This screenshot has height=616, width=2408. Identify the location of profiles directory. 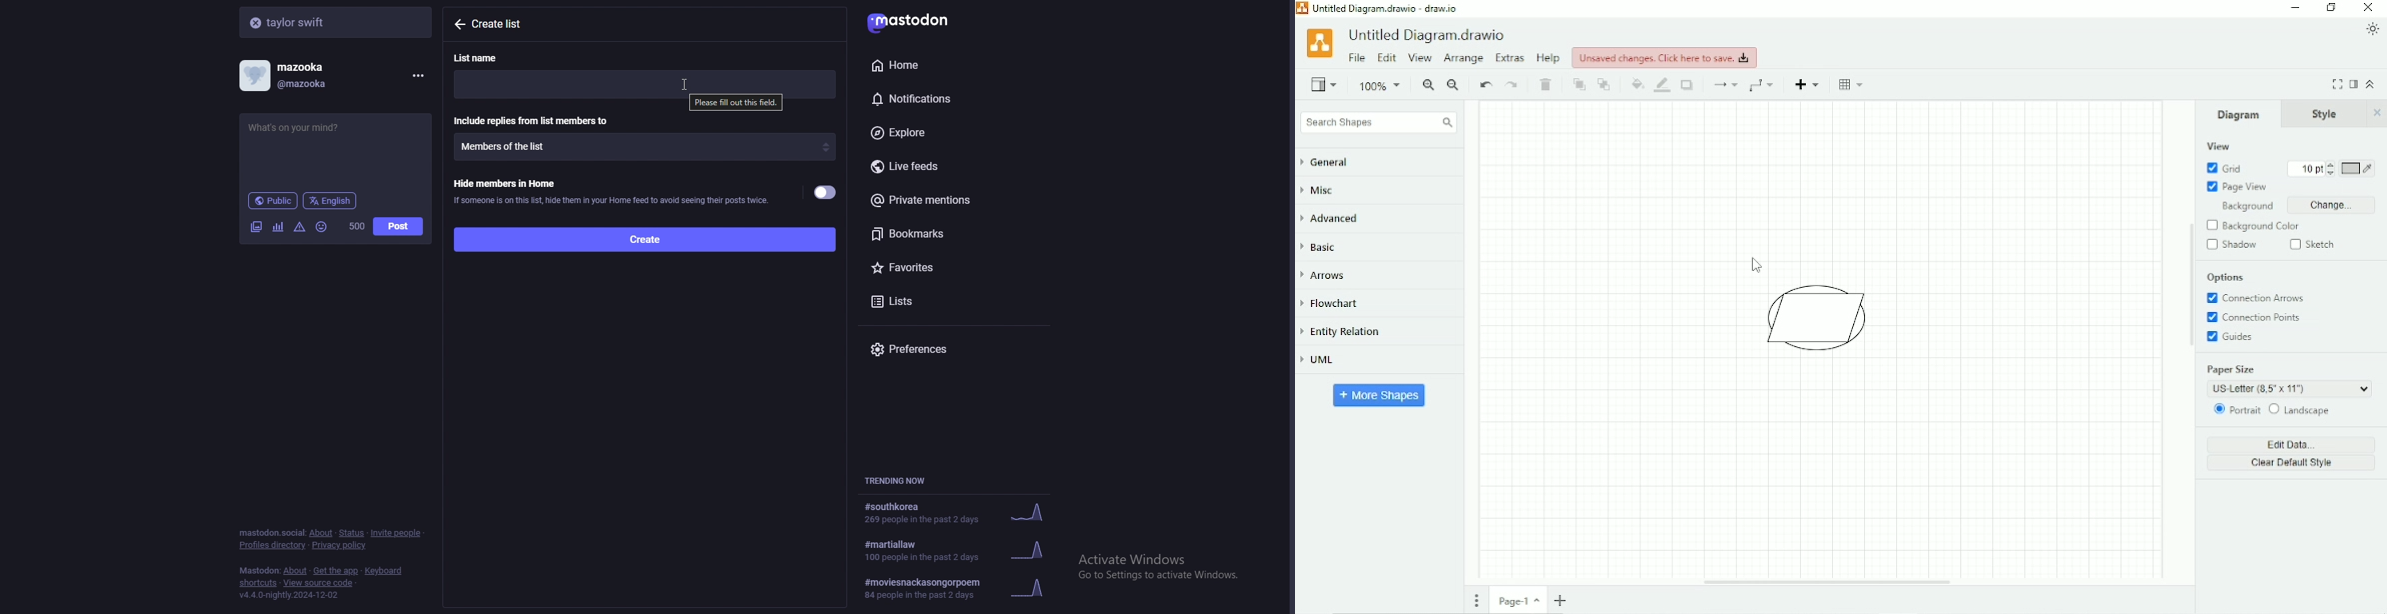
(273, 546).